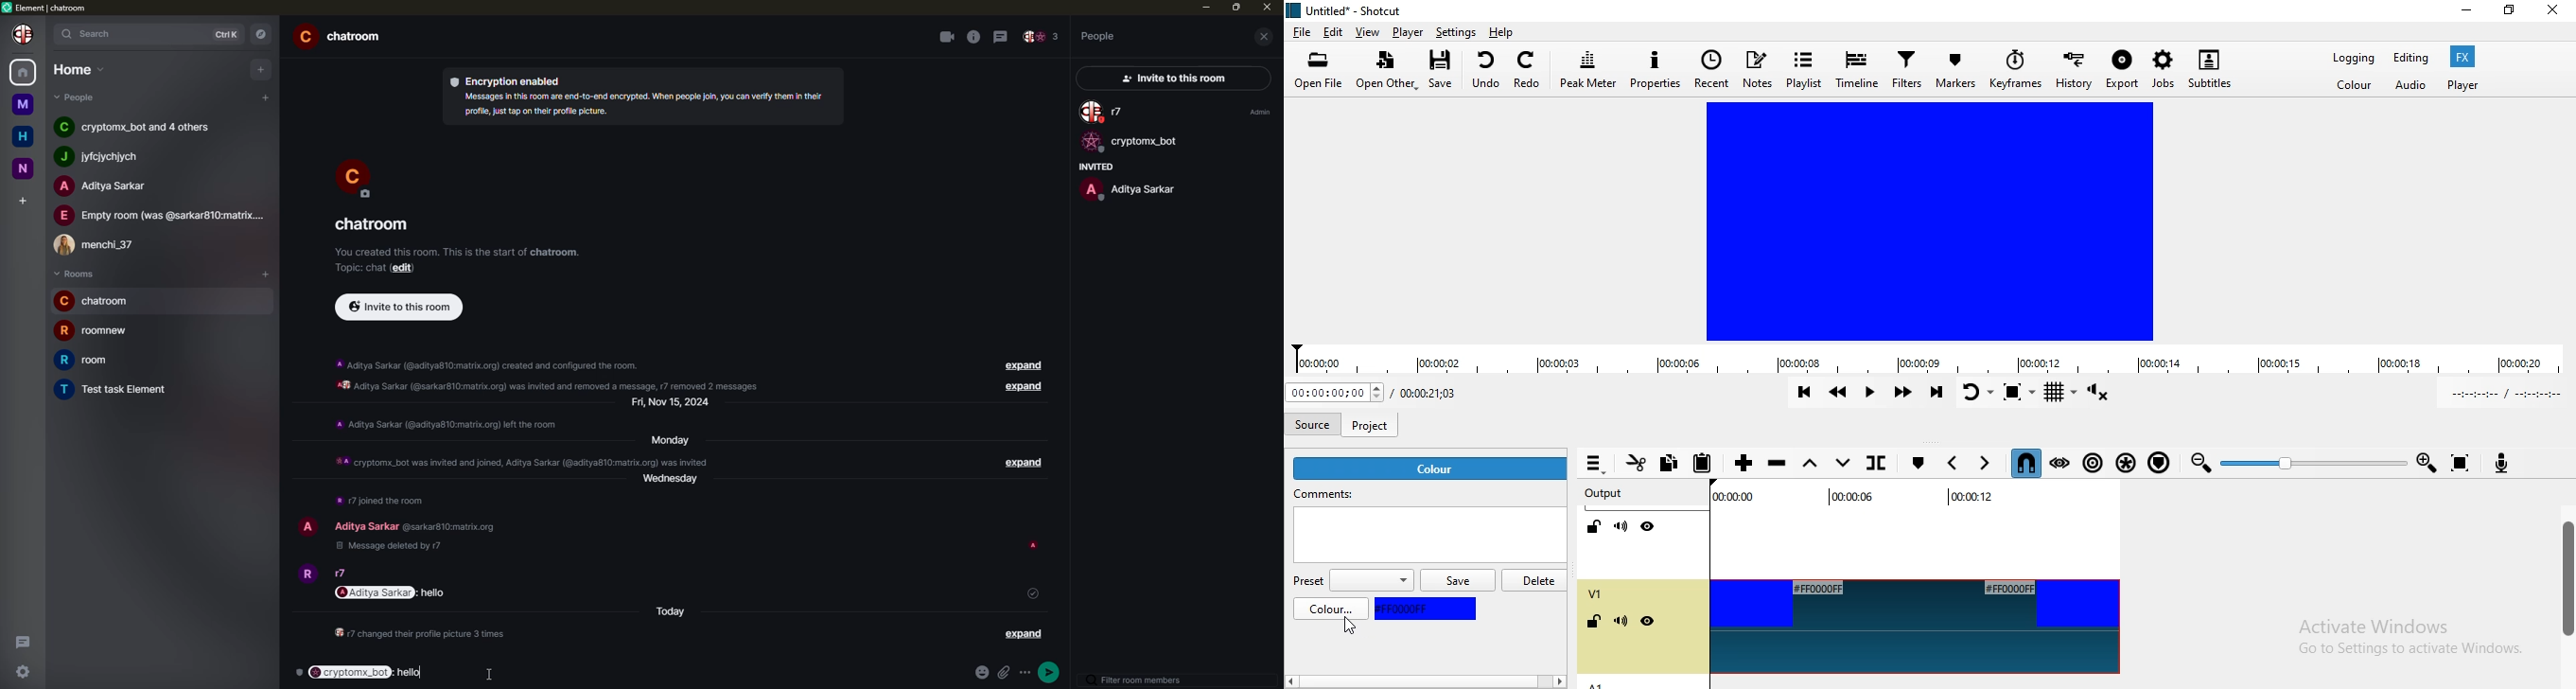 The width and height of the screenshot is (2576, 700). What do you see at coordinates (1268, 37) in the screenshot?
I see `close` at bounding box center [1268, 37].